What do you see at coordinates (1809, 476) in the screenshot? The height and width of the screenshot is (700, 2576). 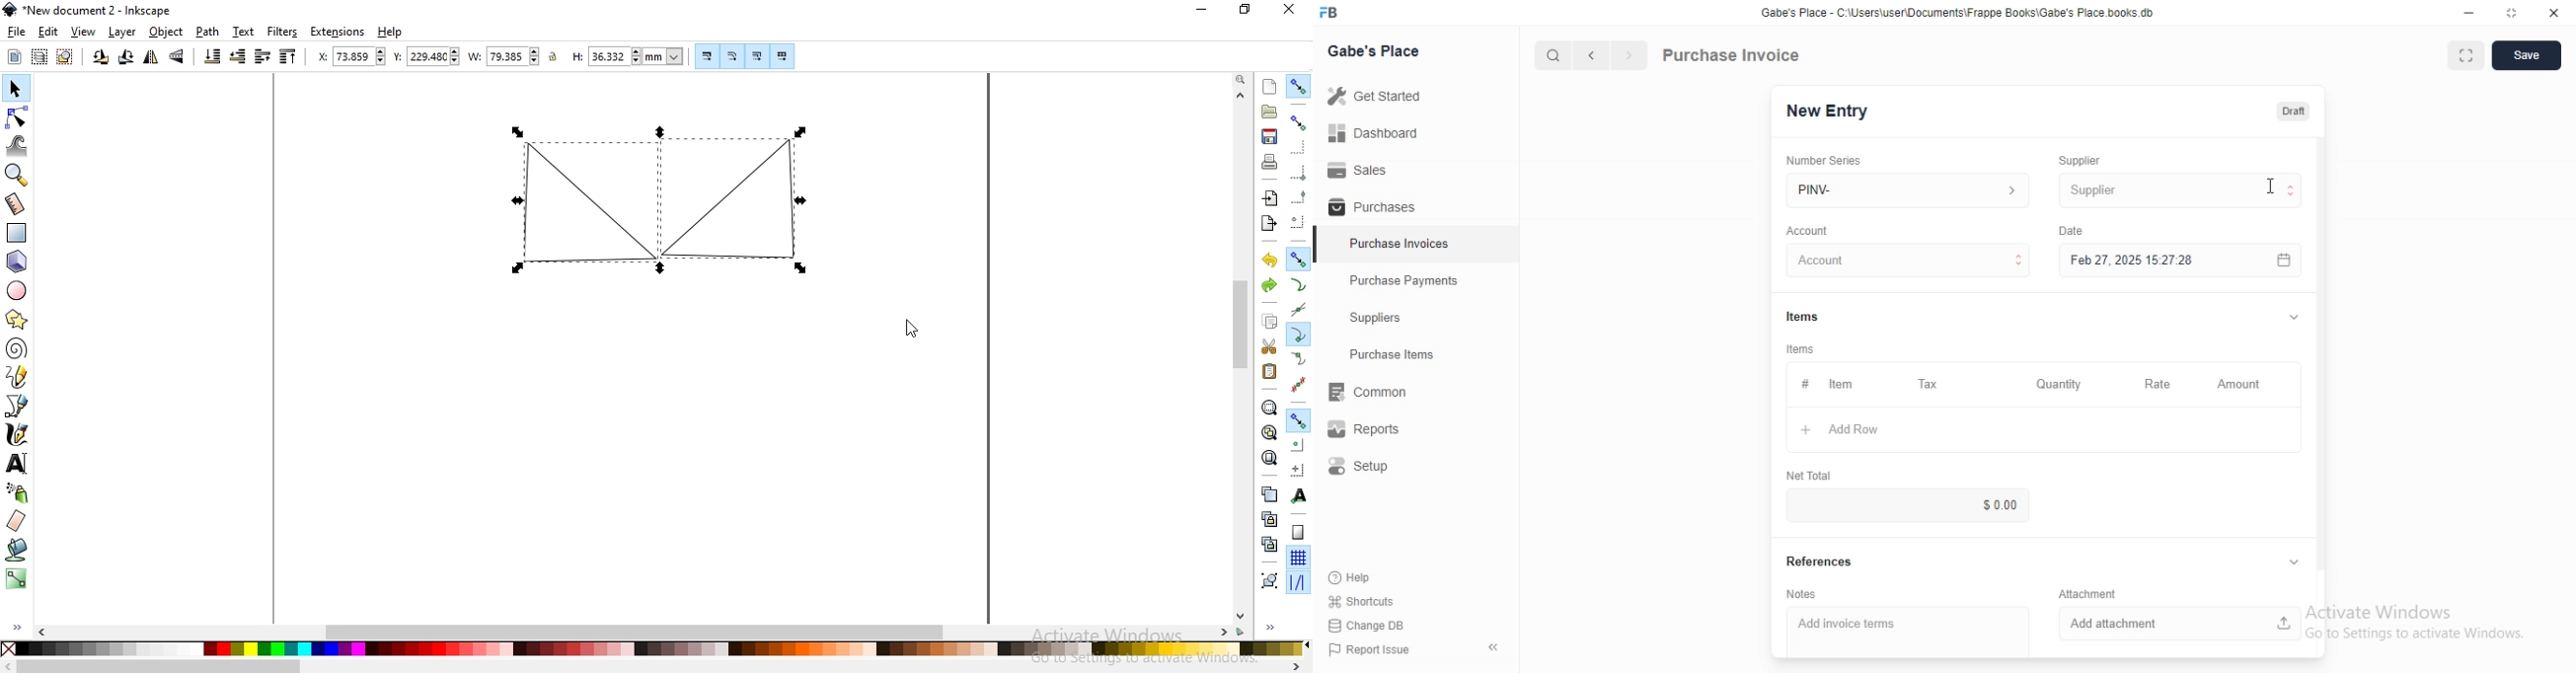 I see `Net Total` at bounding box center [1809, 476].